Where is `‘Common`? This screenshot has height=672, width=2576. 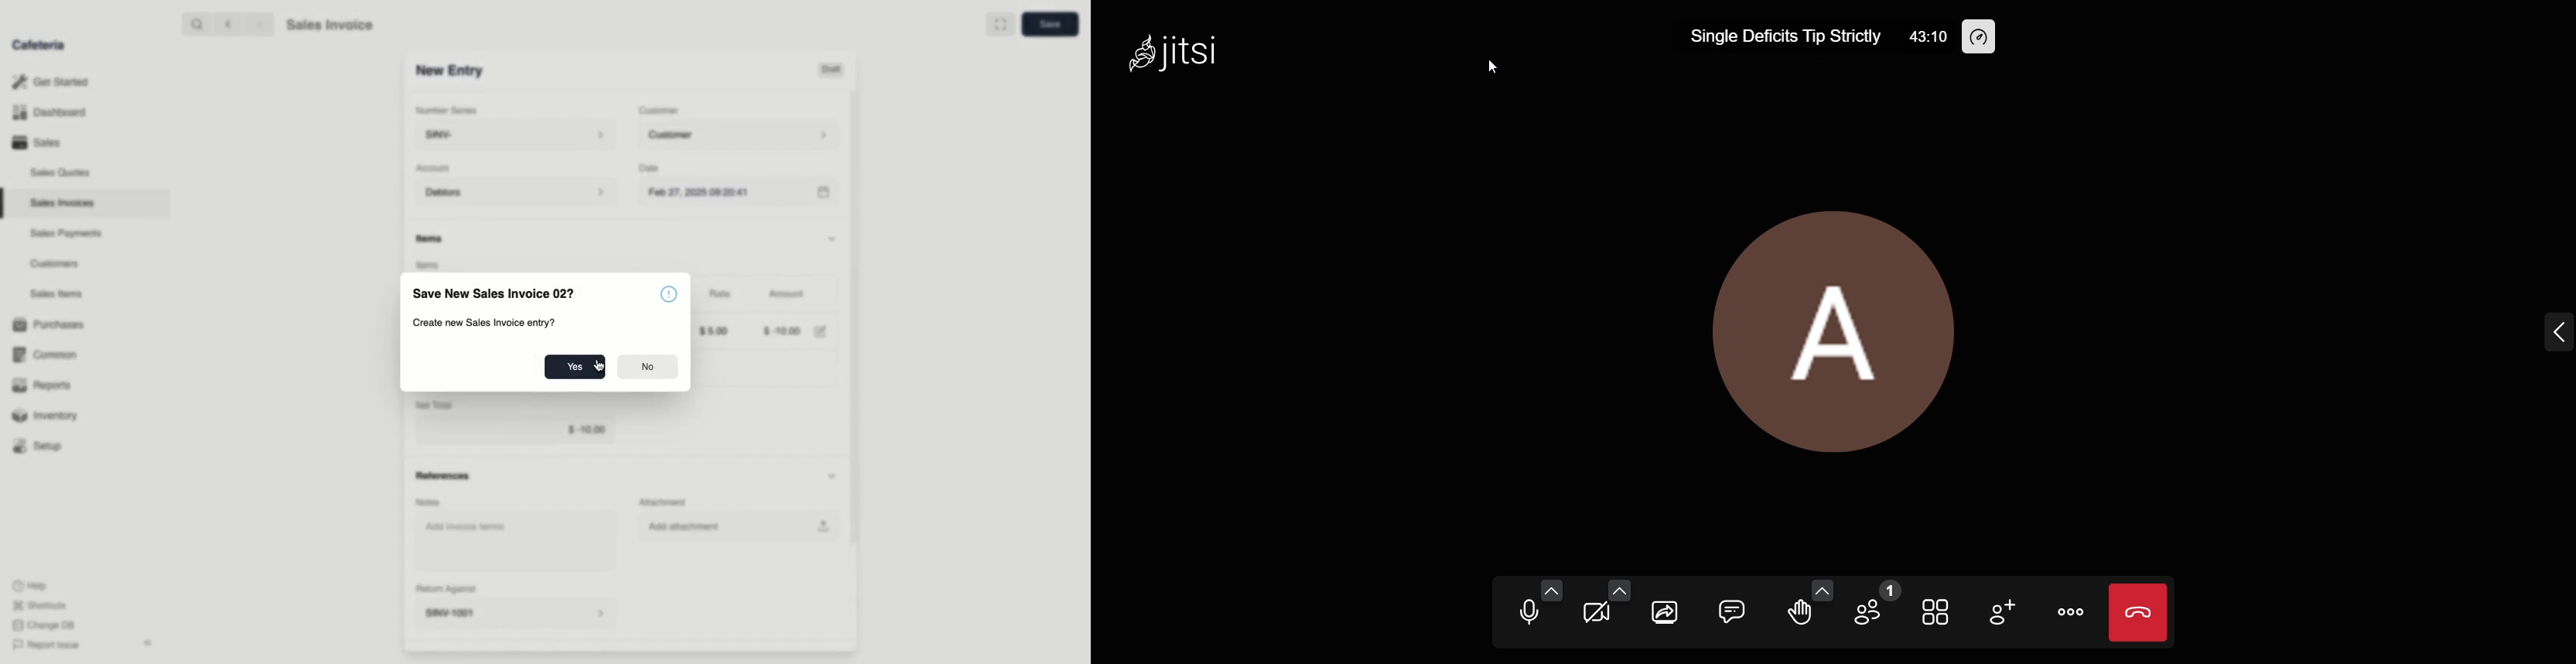
‘Common is located at coordinates (45, 354).